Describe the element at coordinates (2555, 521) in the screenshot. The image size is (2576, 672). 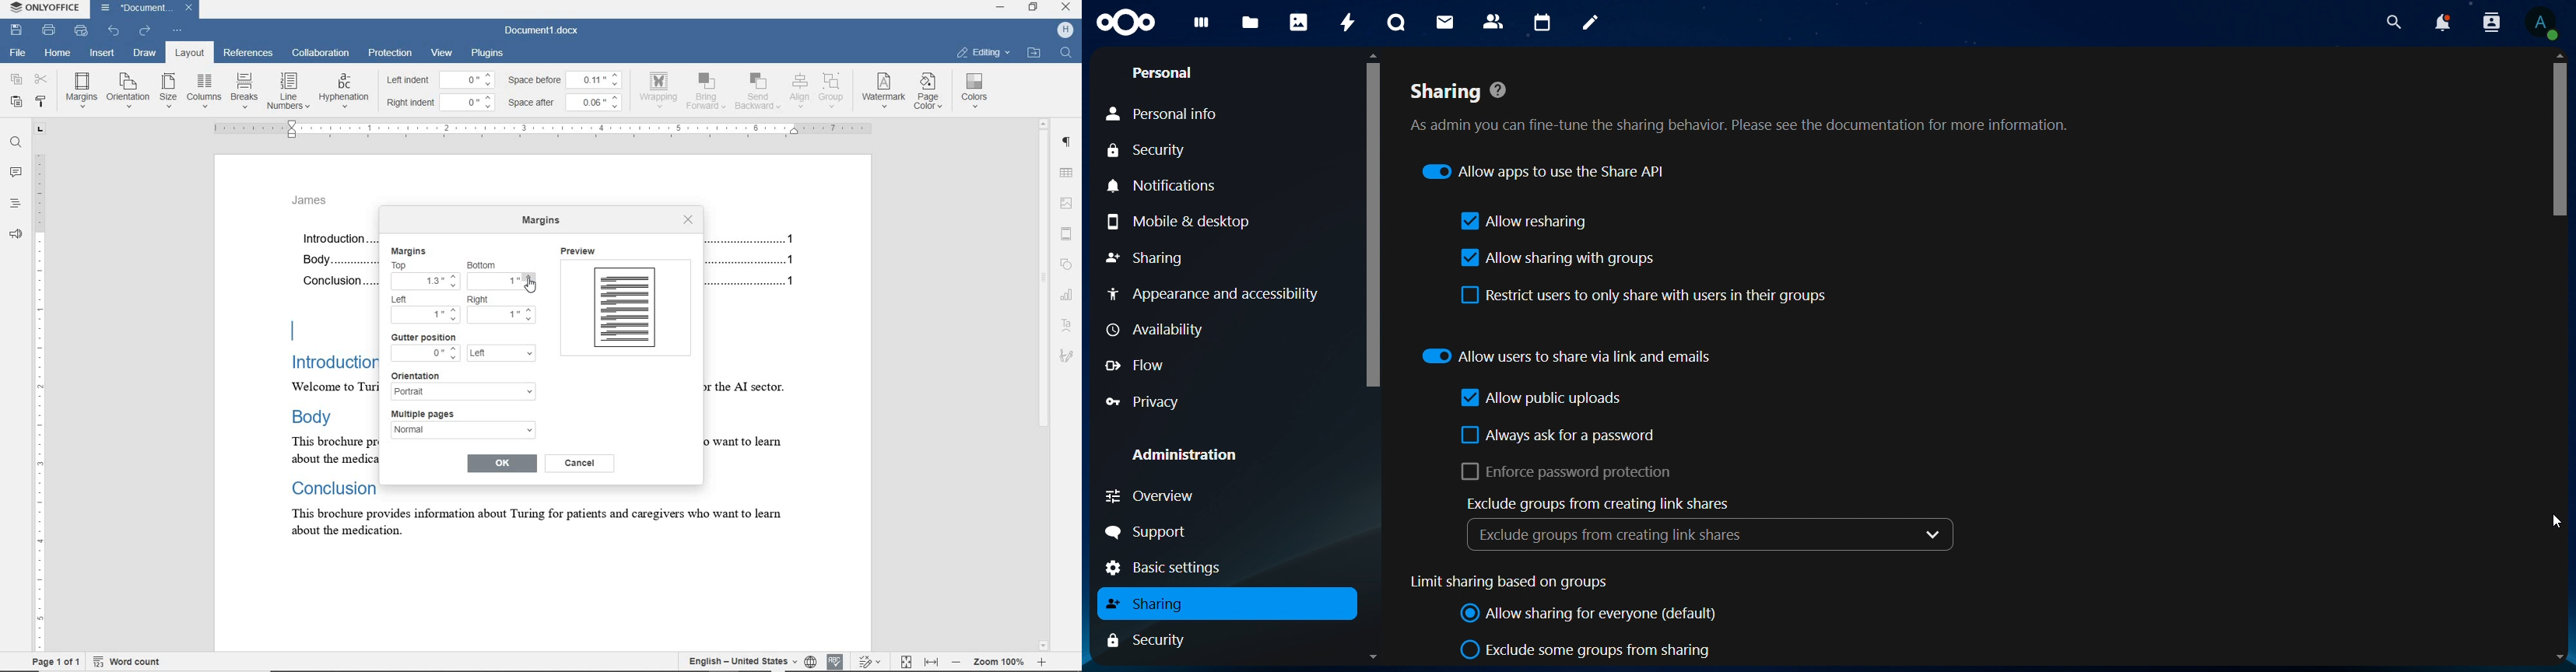
I see `Cursor` at that location.